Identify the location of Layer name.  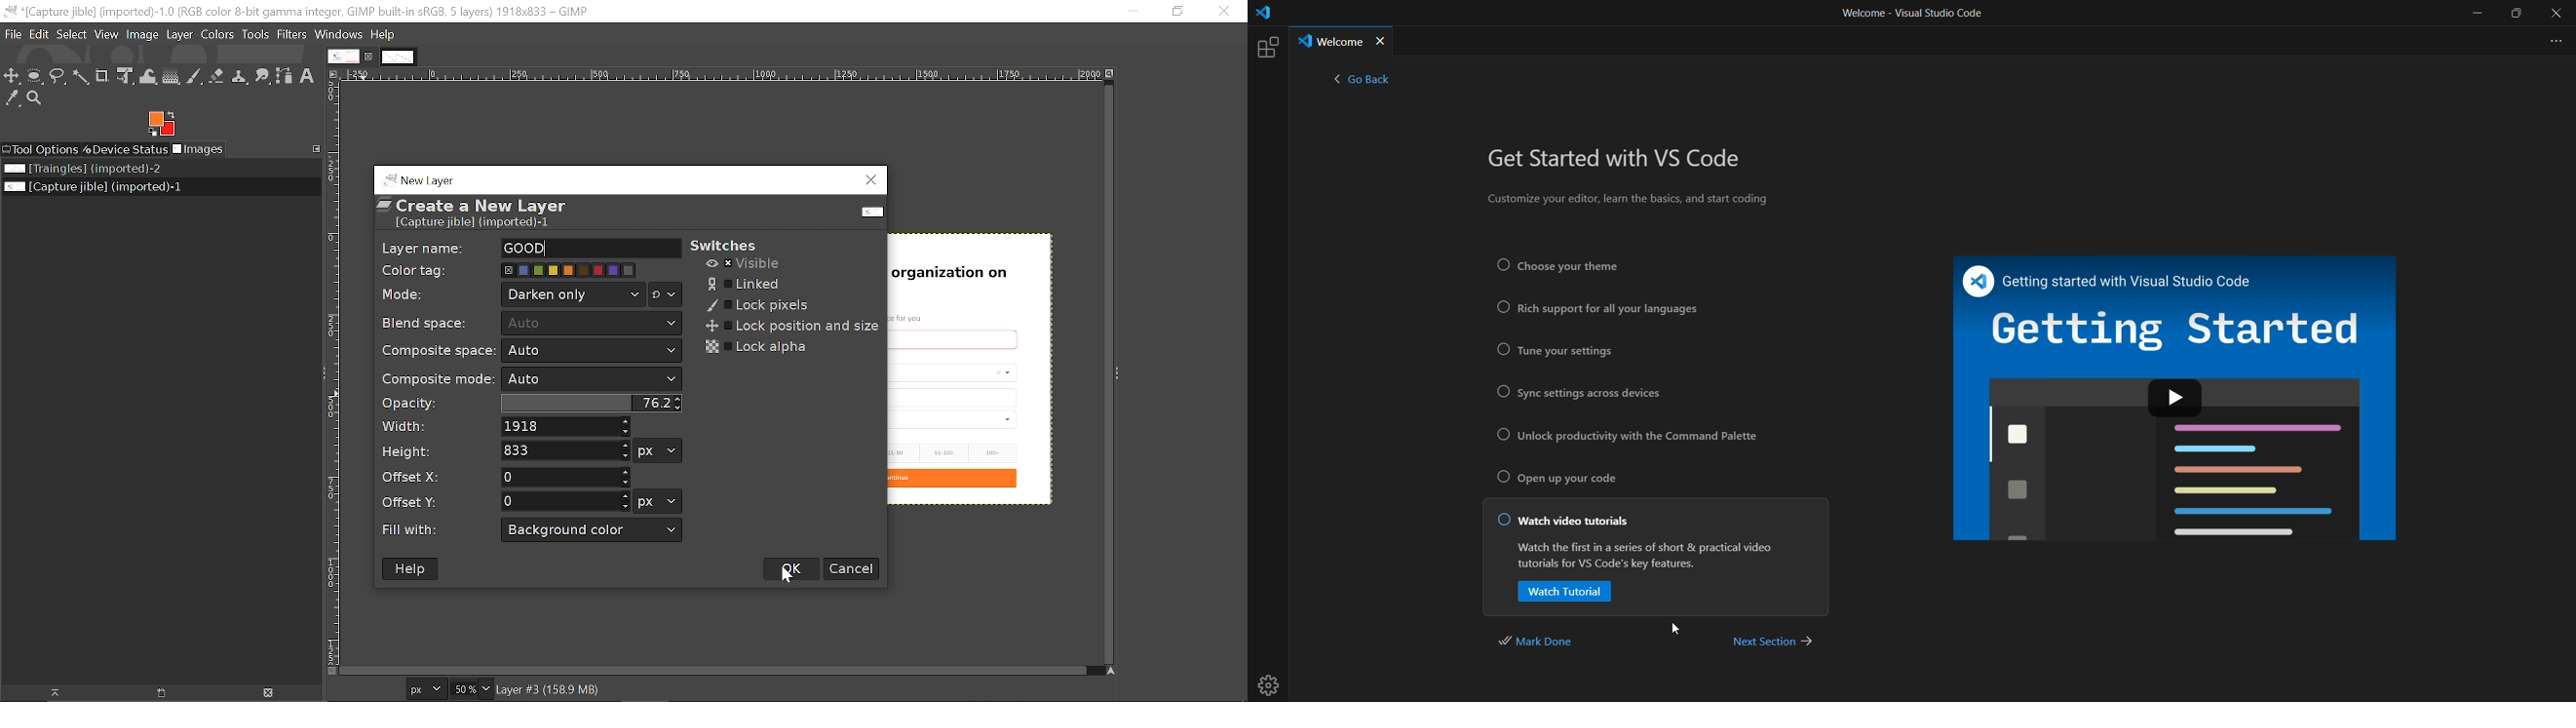
(590, 248).